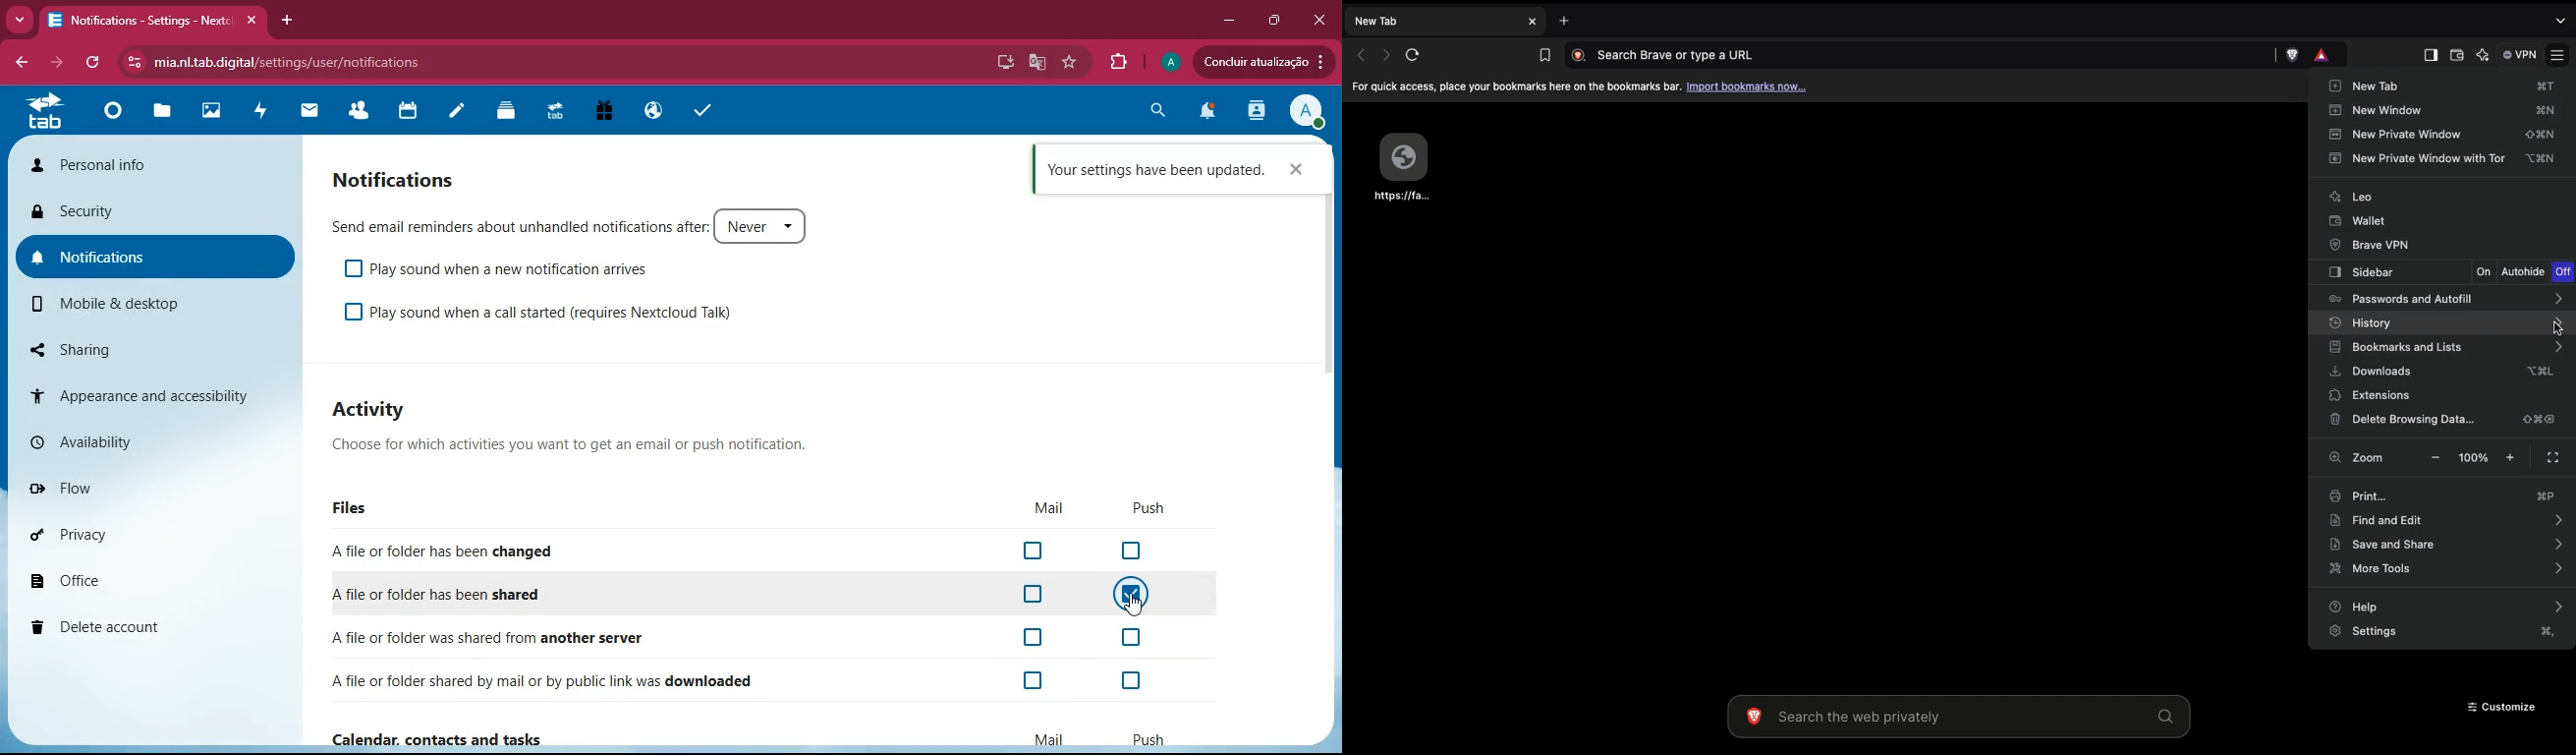  Describe the element at coordinates (2546, 456) in the screenshot. I see `Full screen` at that location.